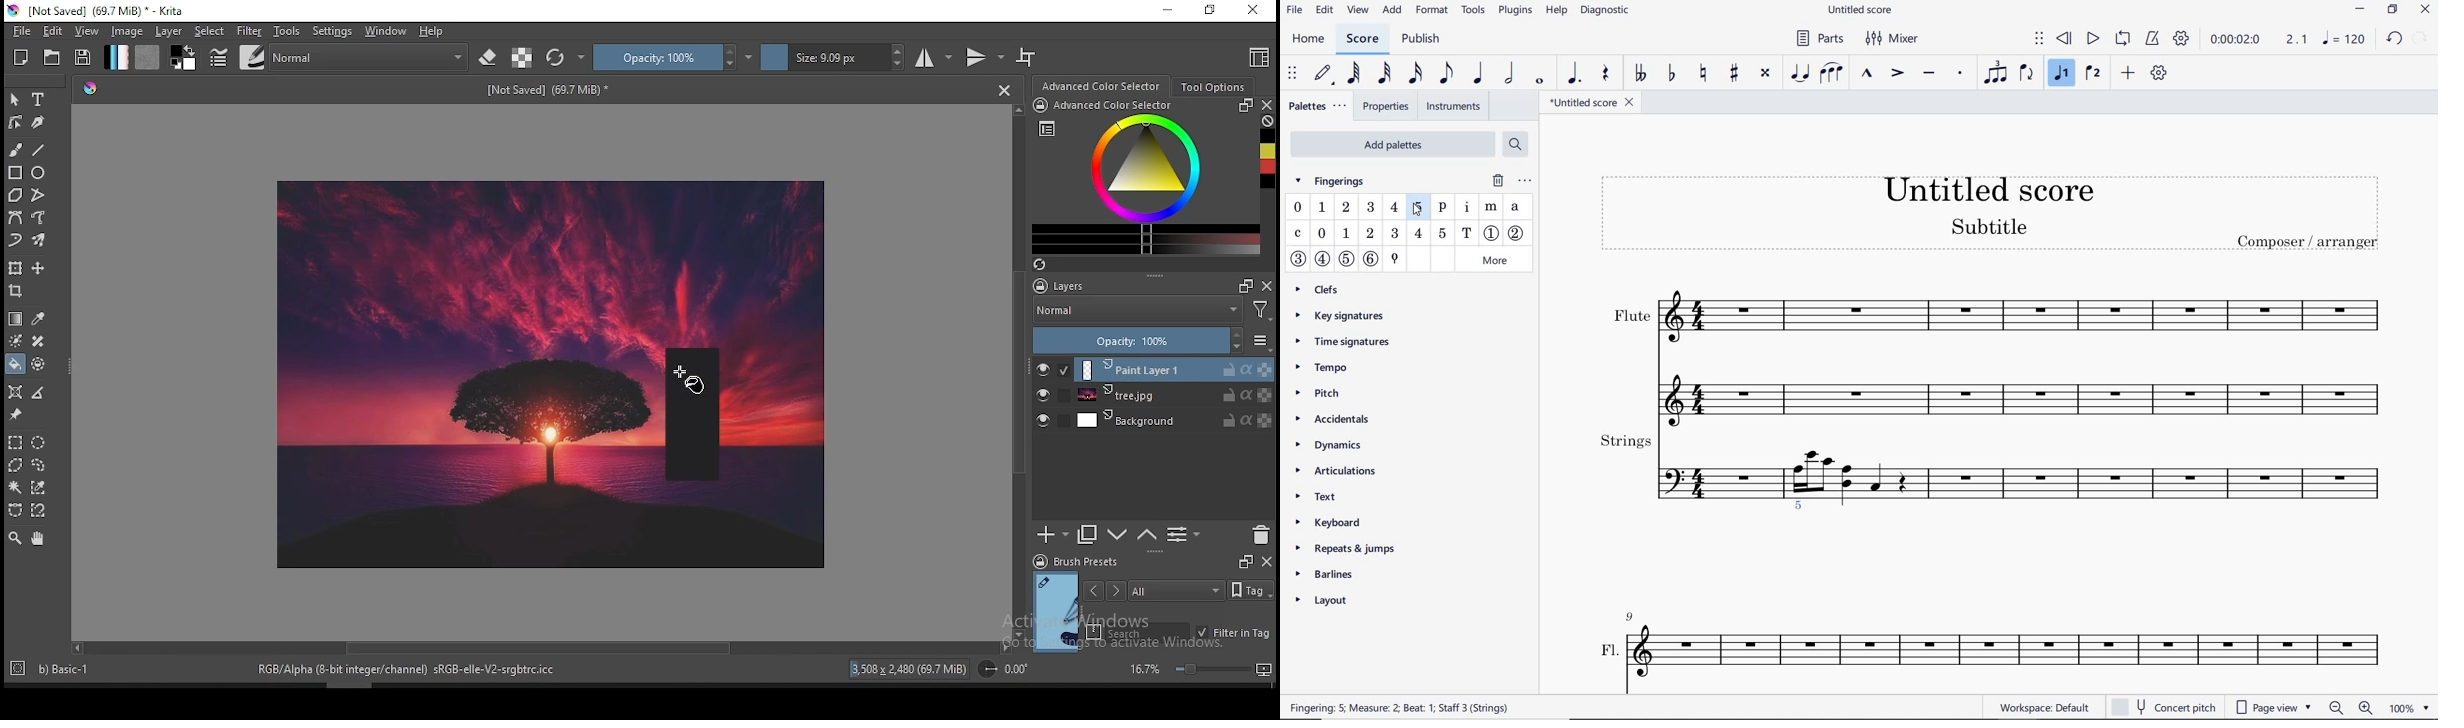  What do you see at coordinates (16, 391) in the screenshot?
I see `assistant tool` at bounding box center [16, 391].